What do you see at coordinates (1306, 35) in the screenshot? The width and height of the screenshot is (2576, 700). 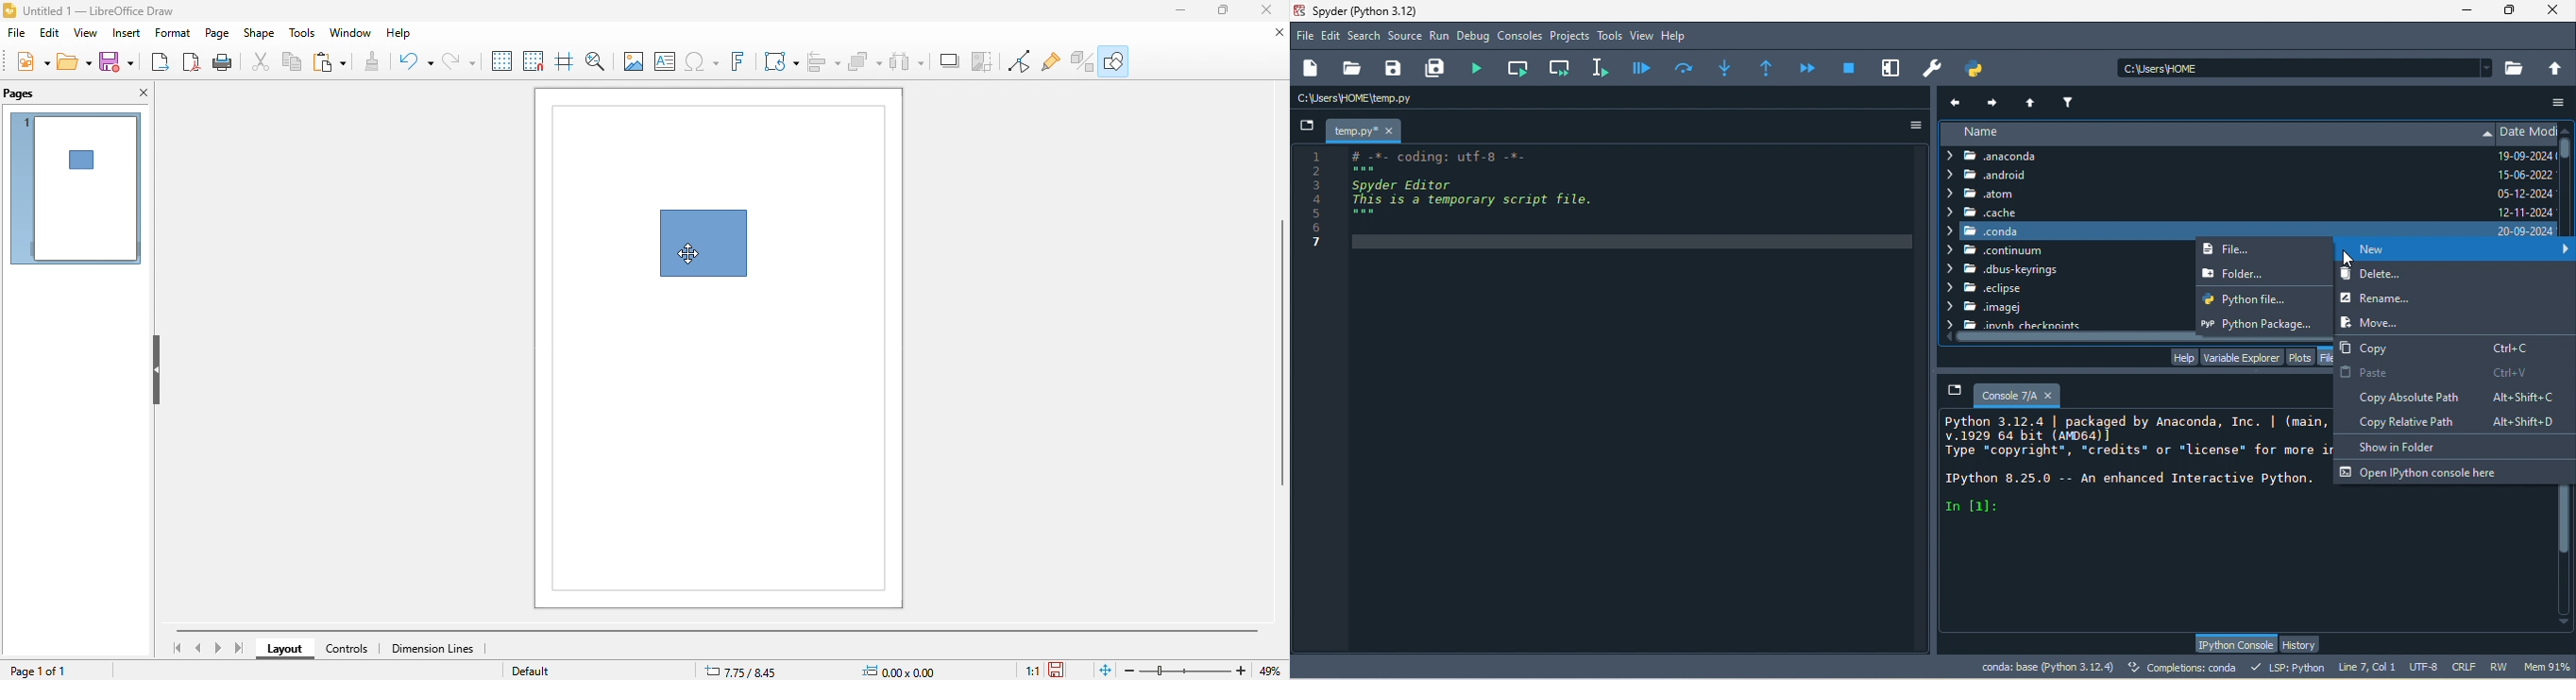 I see `file` at bounding box center [1306, 35].